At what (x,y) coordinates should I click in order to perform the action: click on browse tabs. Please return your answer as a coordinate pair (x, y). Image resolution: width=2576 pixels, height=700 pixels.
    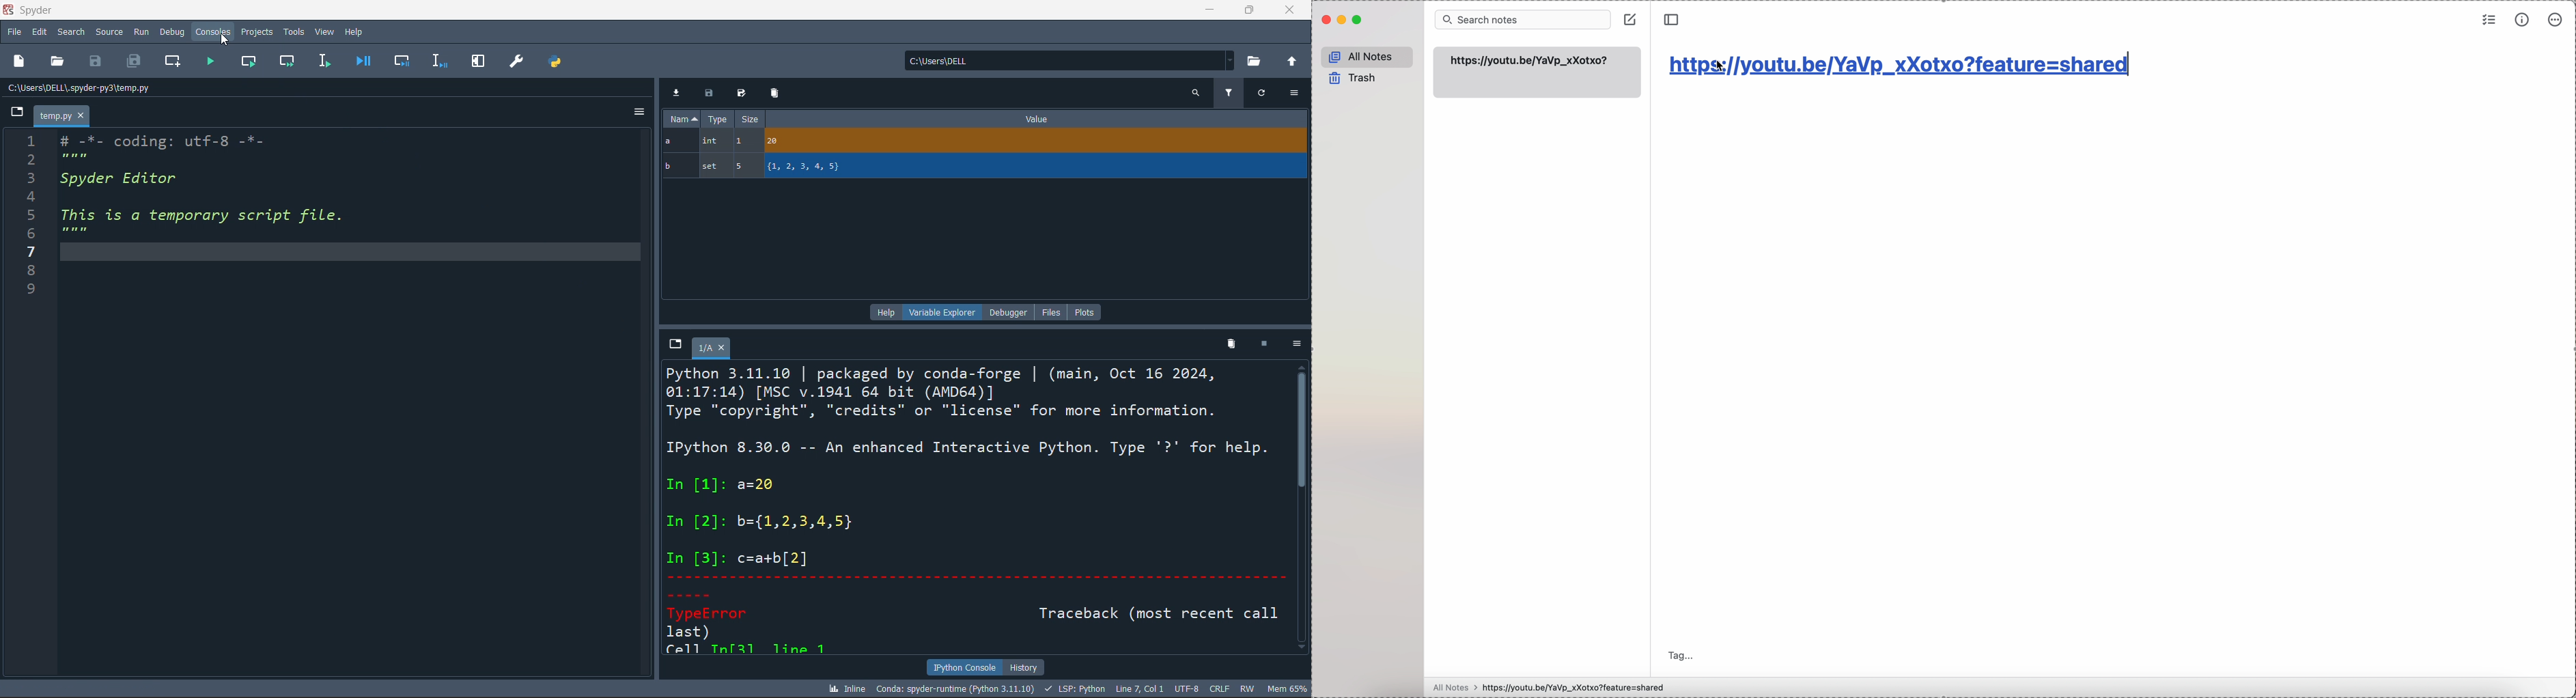
    Looking at the image, I should click on (14, 113).